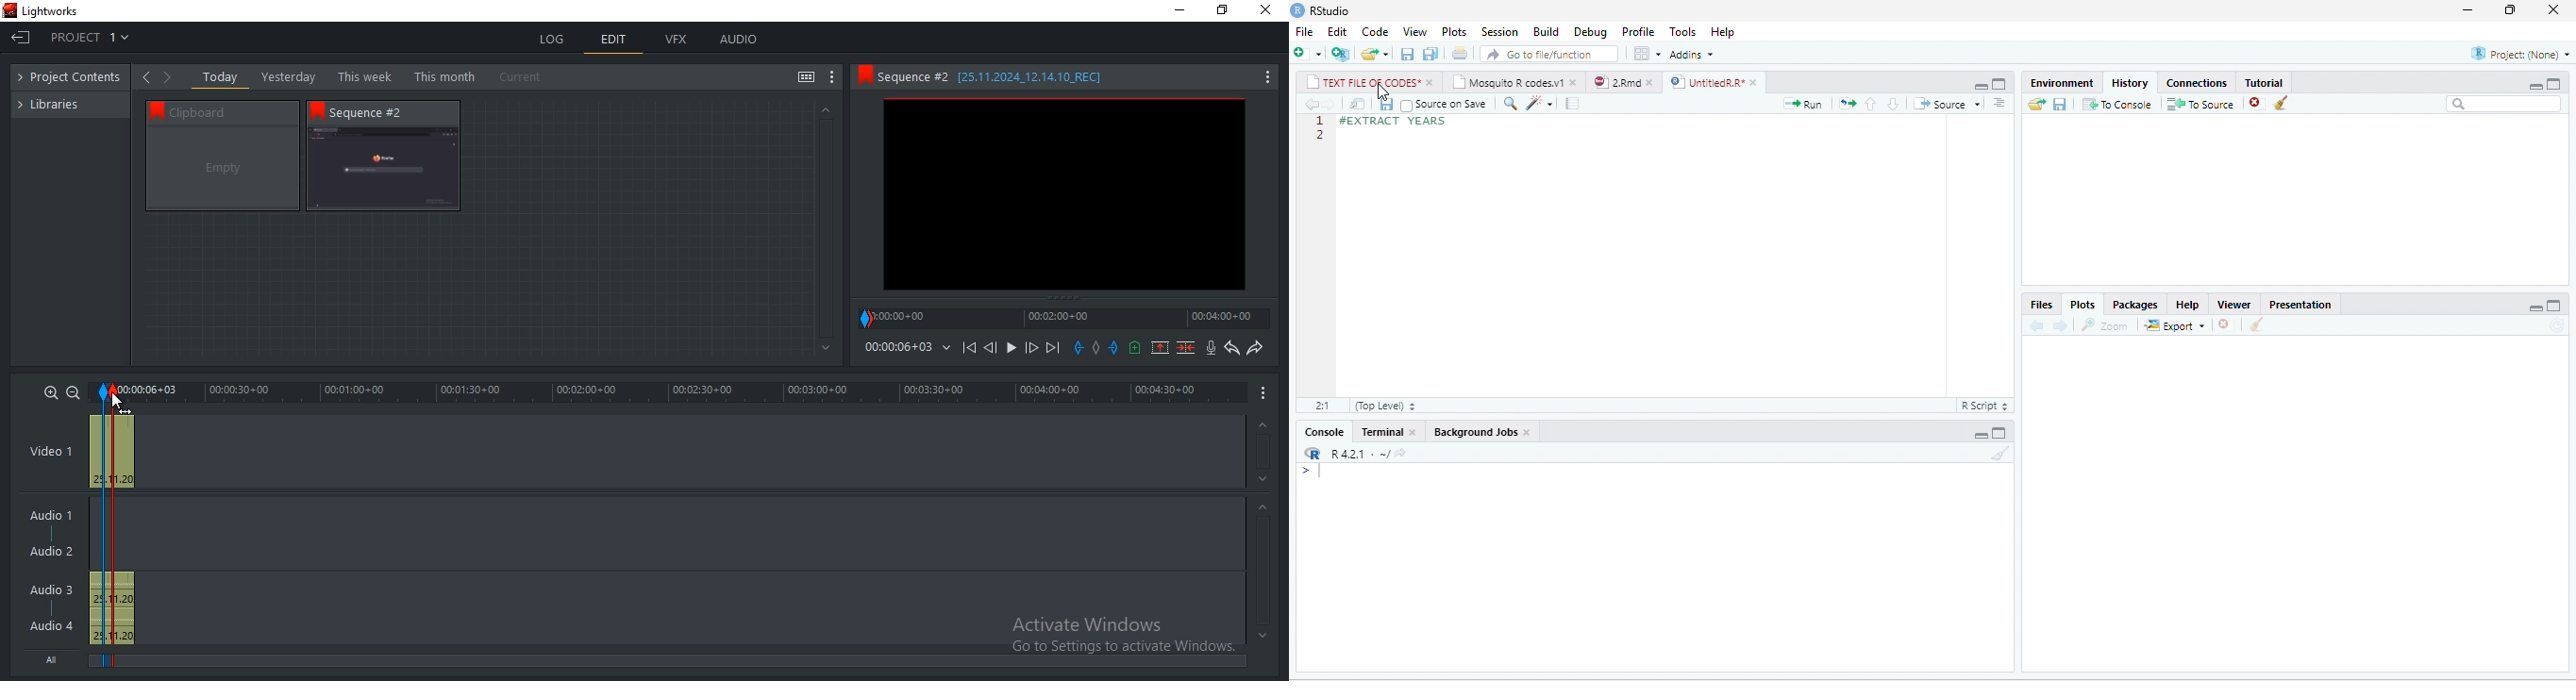 Image resolution: width=2576 pixels, height=700 pixels. Describe the element at coordinates (58, 103) in the screenshot. I see `libraries` at that location.